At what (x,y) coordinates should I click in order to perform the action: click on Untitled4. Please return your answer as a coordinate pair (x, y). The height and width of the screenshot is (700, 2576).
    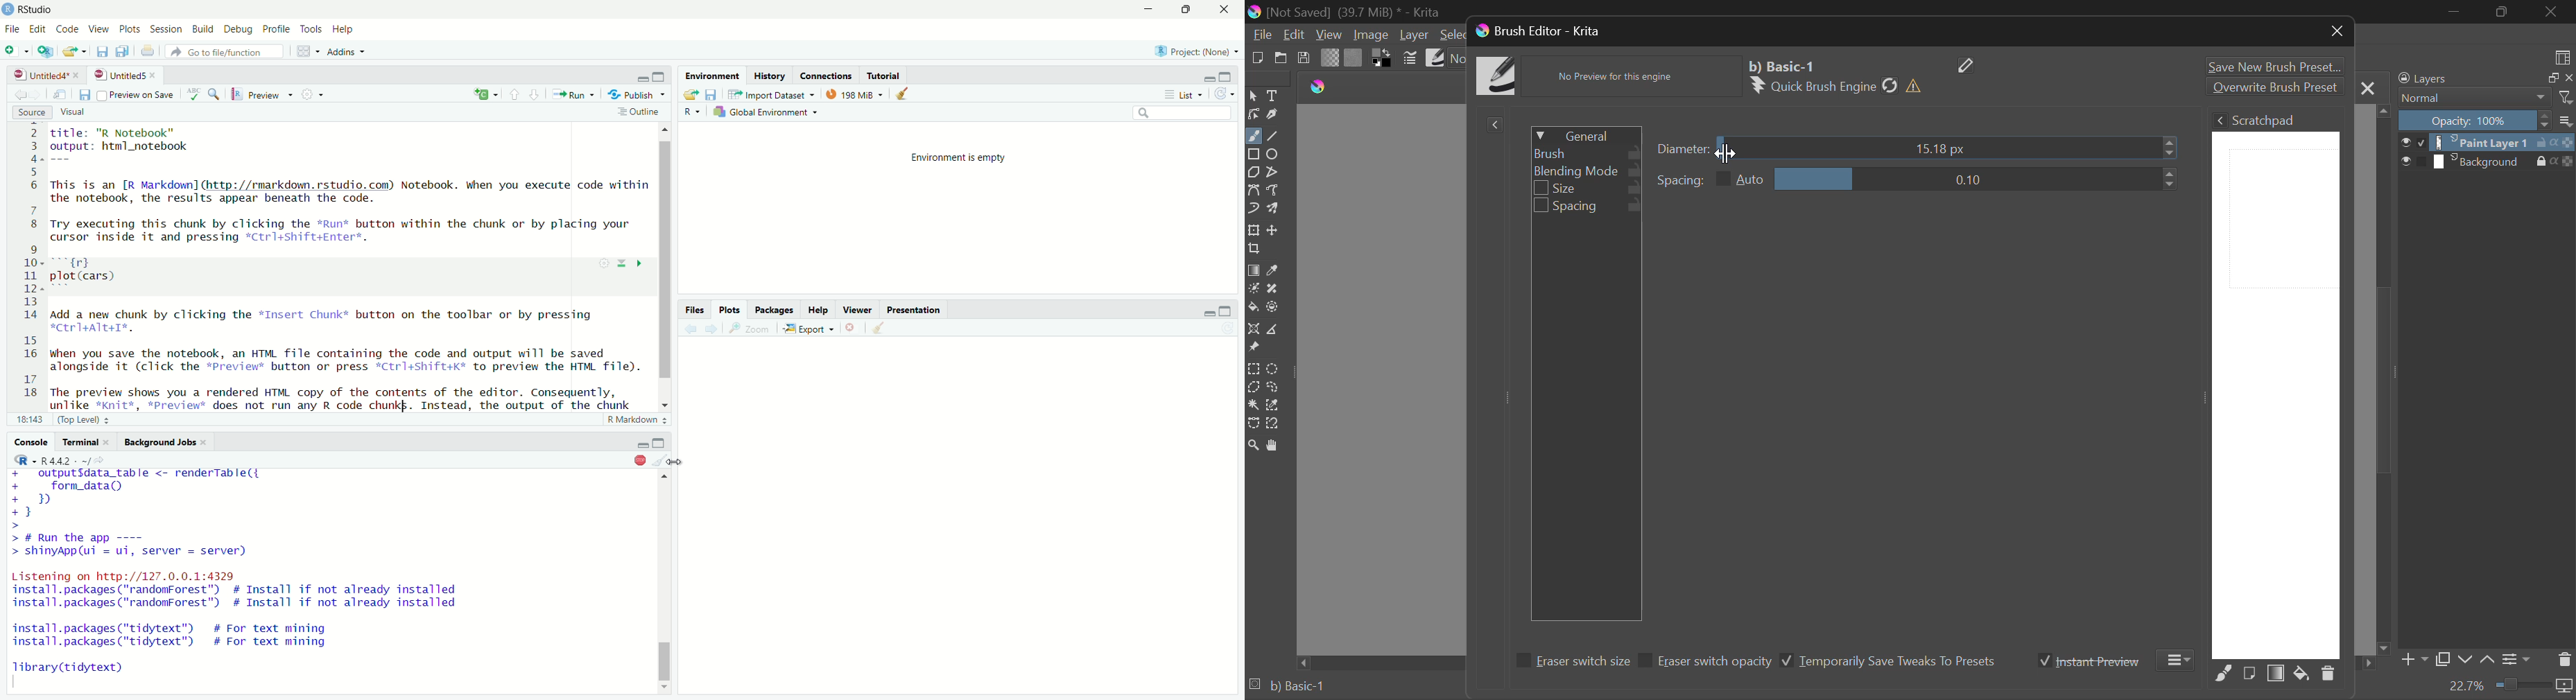
    Looking at the image, I should click on (37, 75).